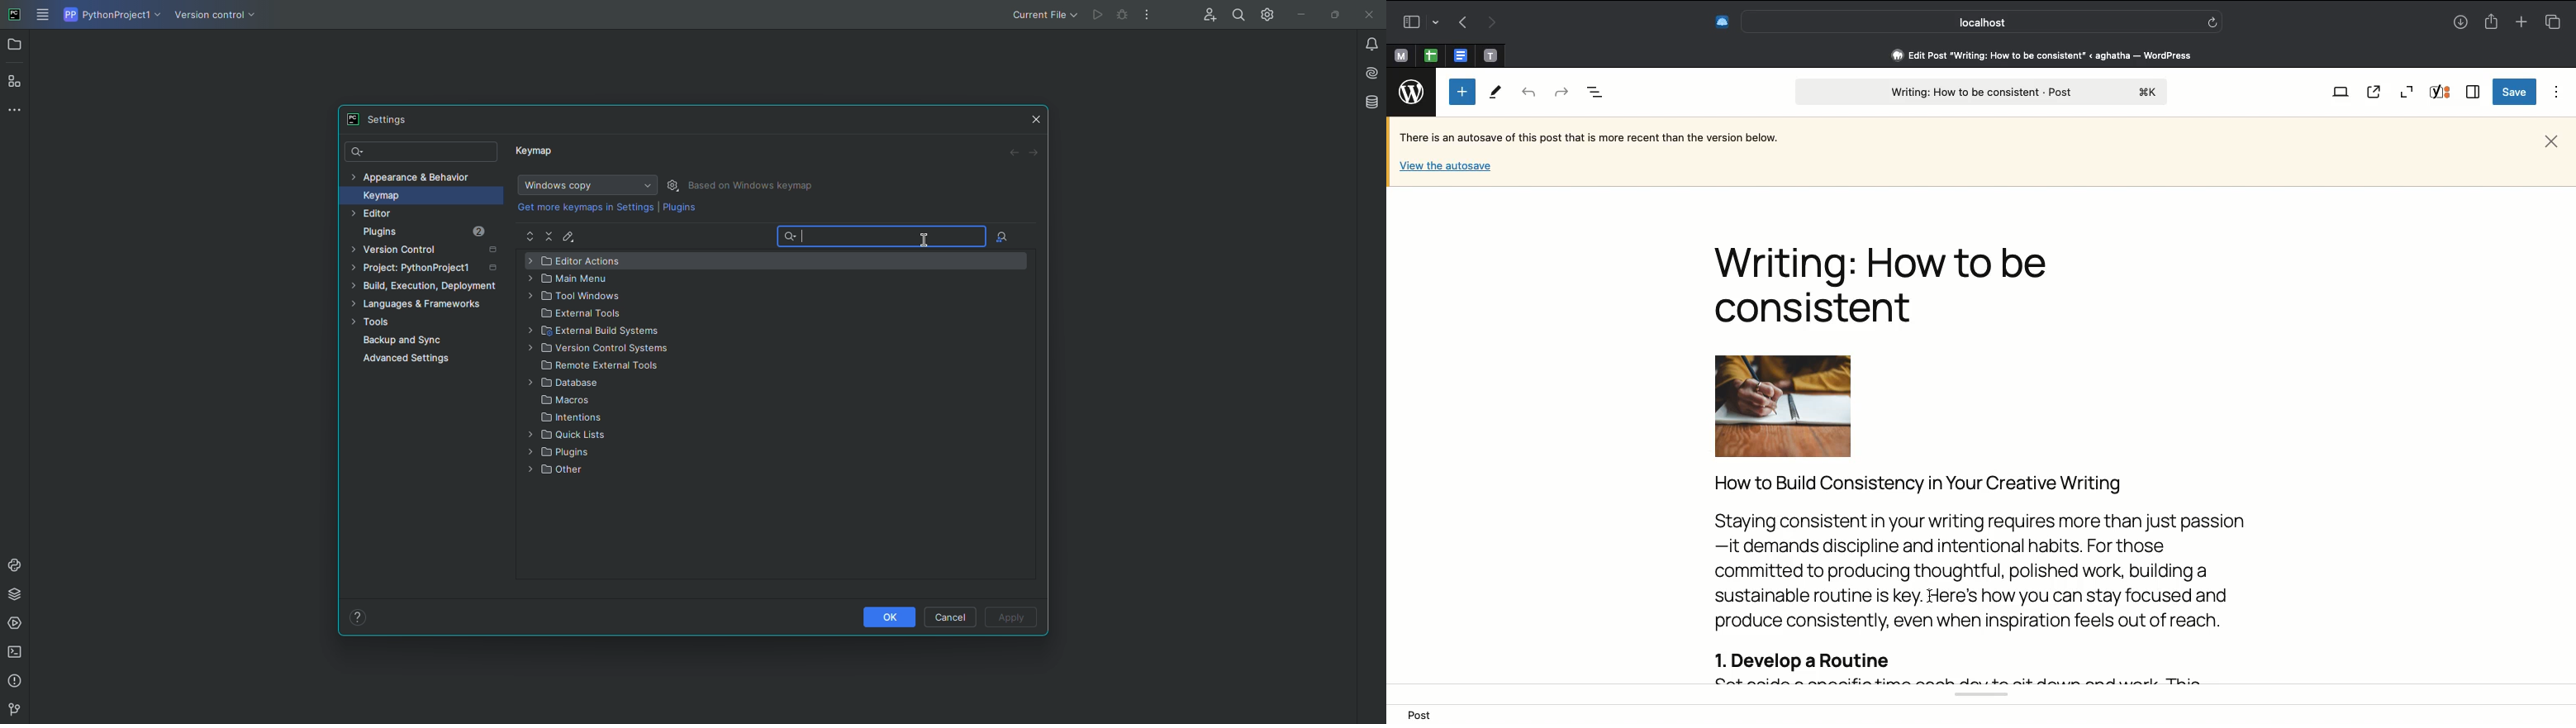  Describe the element at coordinates (2552, 21) in the screenshot. I see `Tabs` at that location.